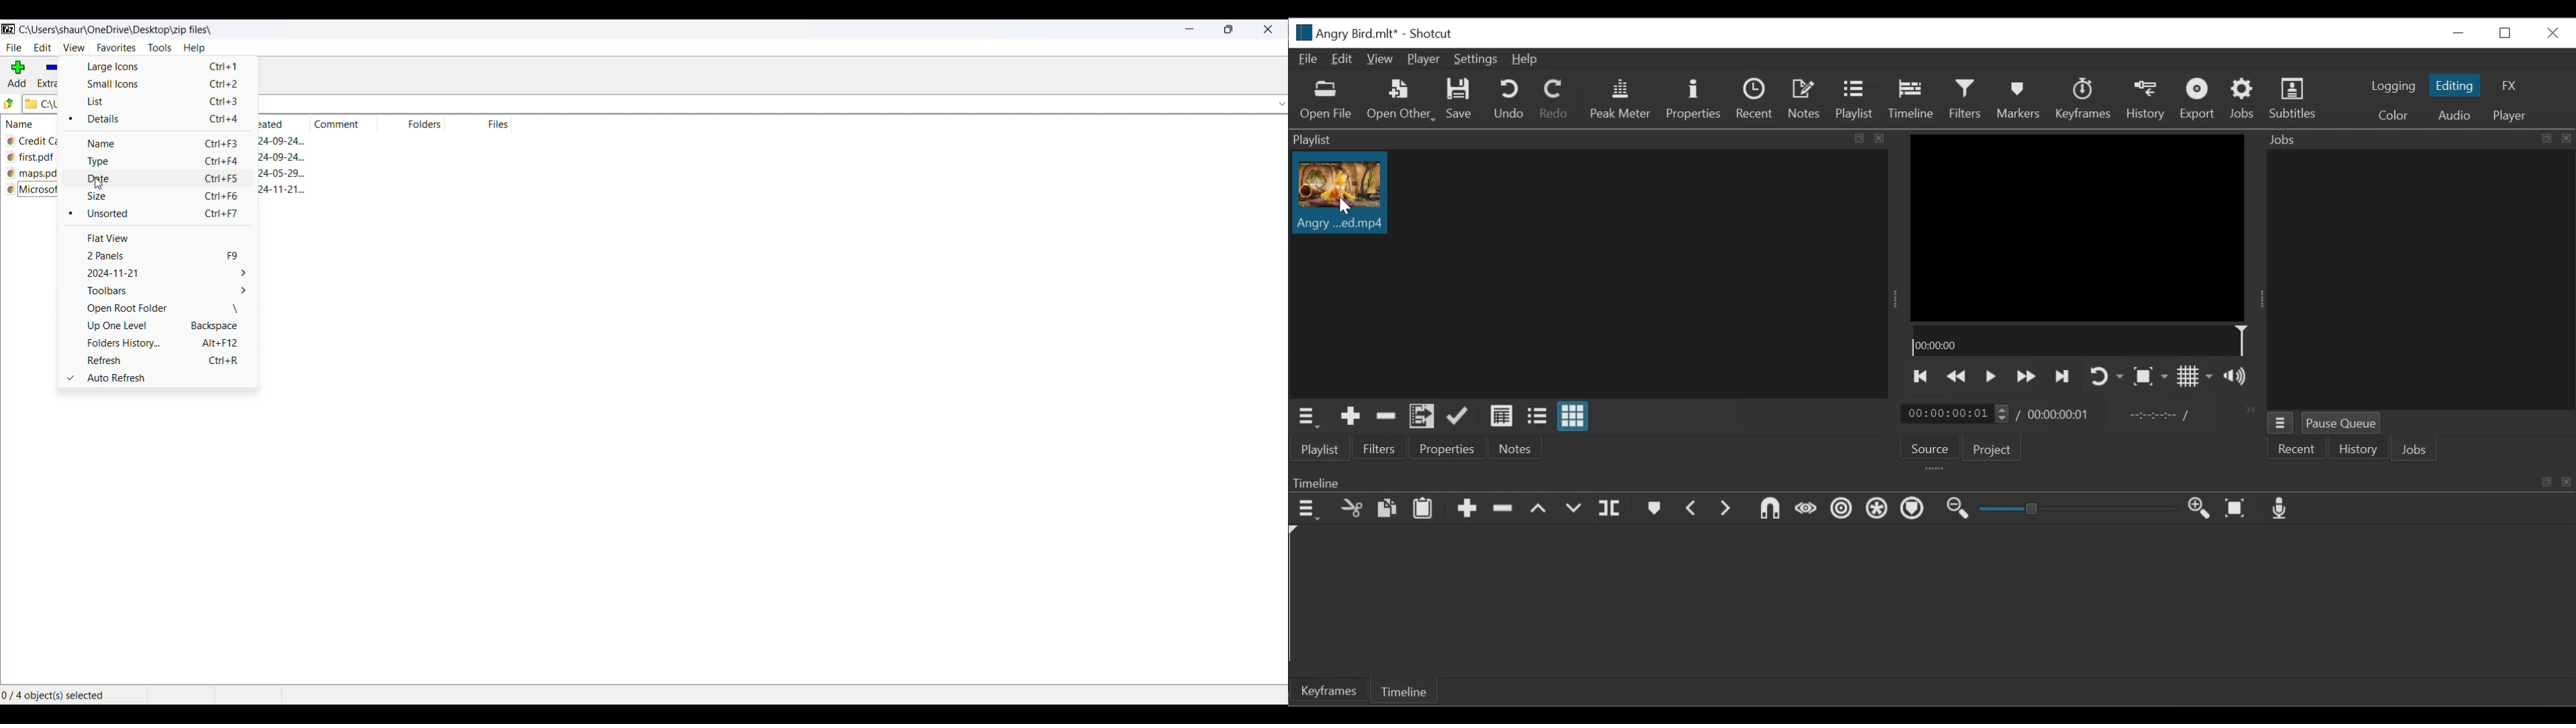 This screenshot has width=2576, height=728. I want to click on Next Marker, so click(1726, 509).